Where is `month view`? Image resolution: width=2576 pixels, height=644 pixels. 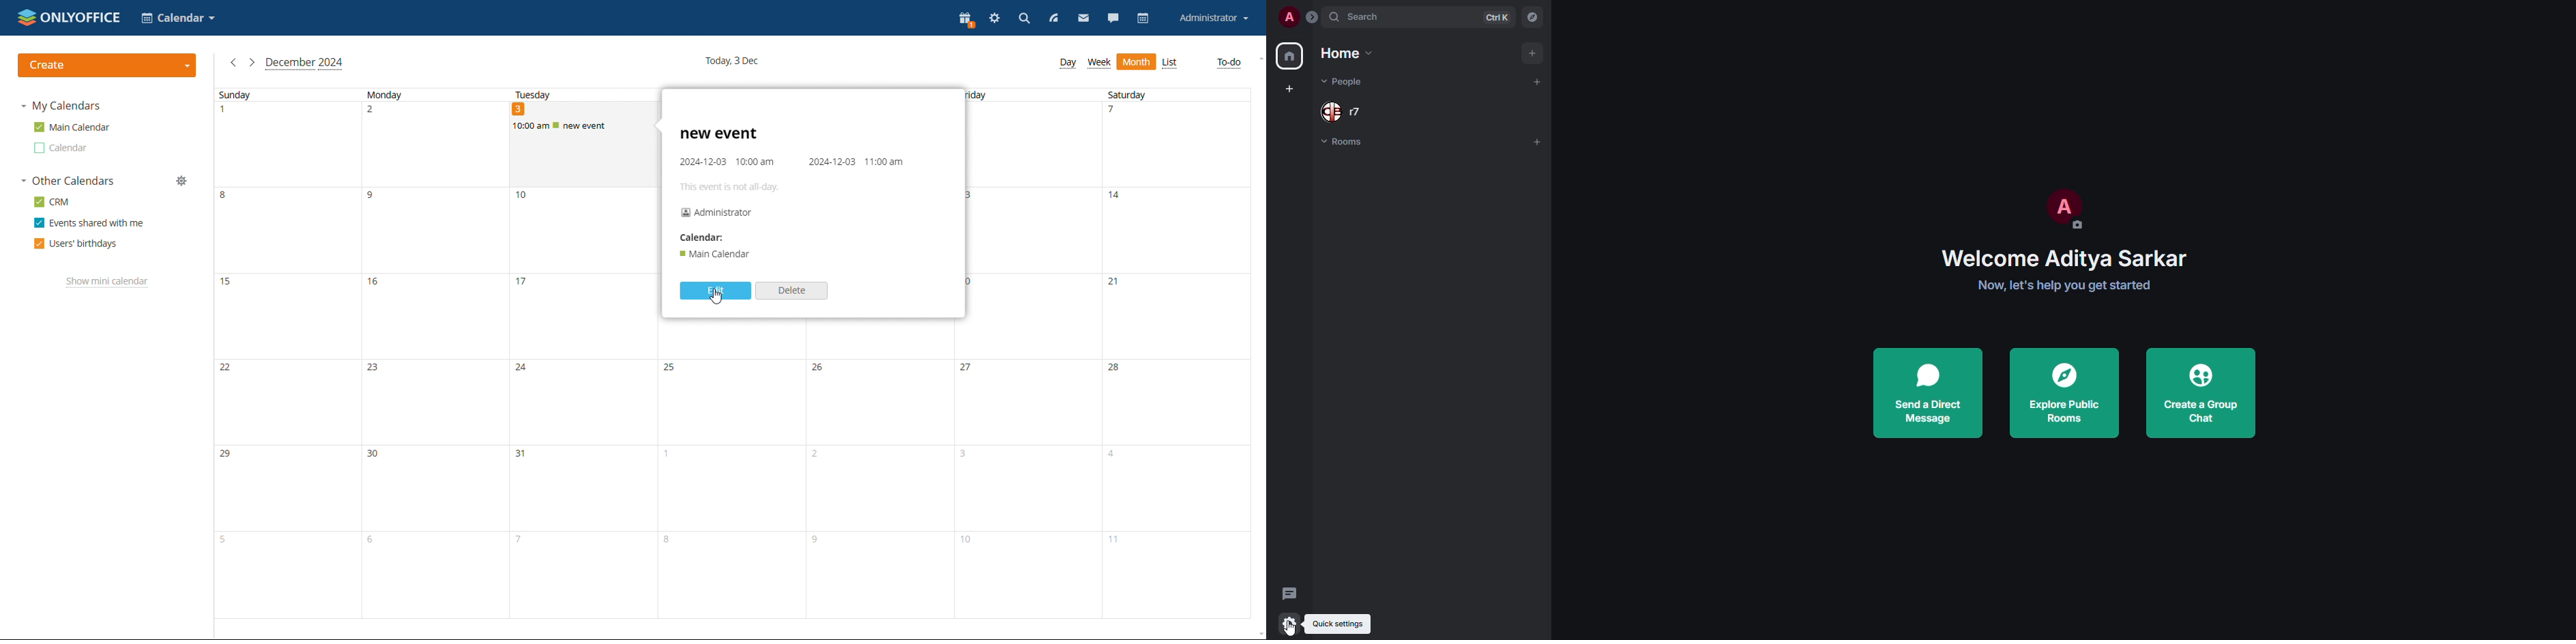
month view is located at coordinates (1137, 62).